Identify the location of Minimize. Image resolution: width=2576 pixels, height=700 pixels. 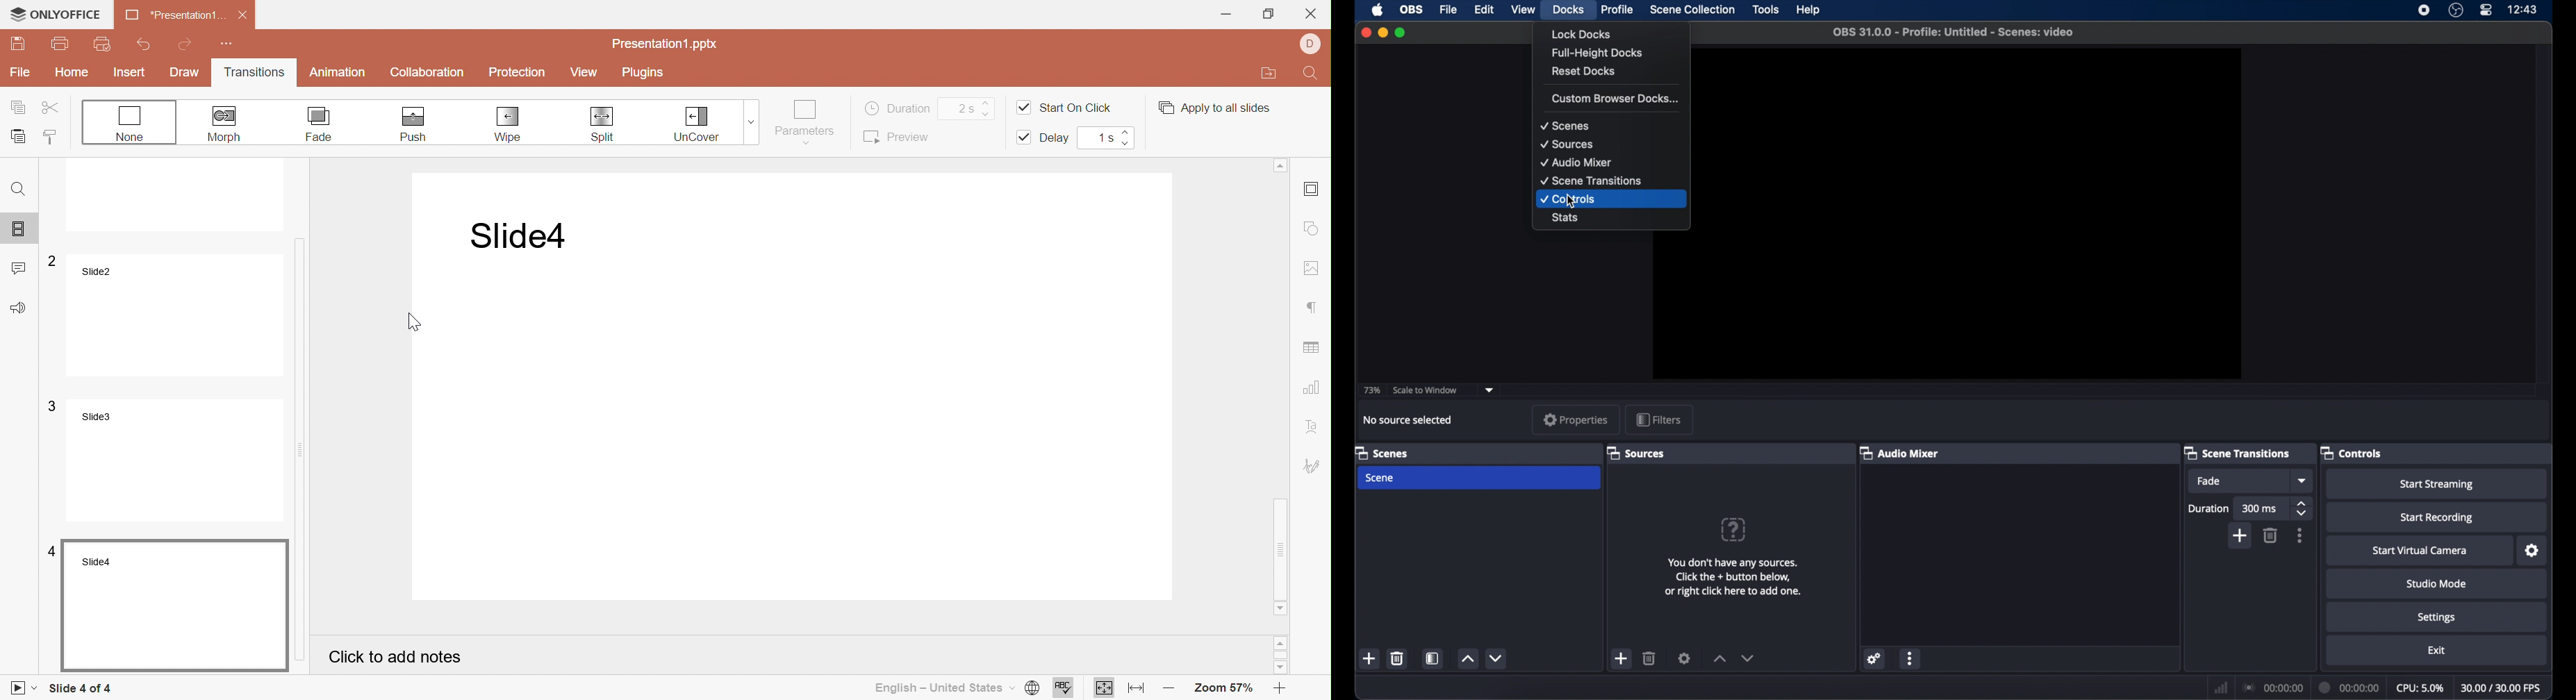
(1226, 15).